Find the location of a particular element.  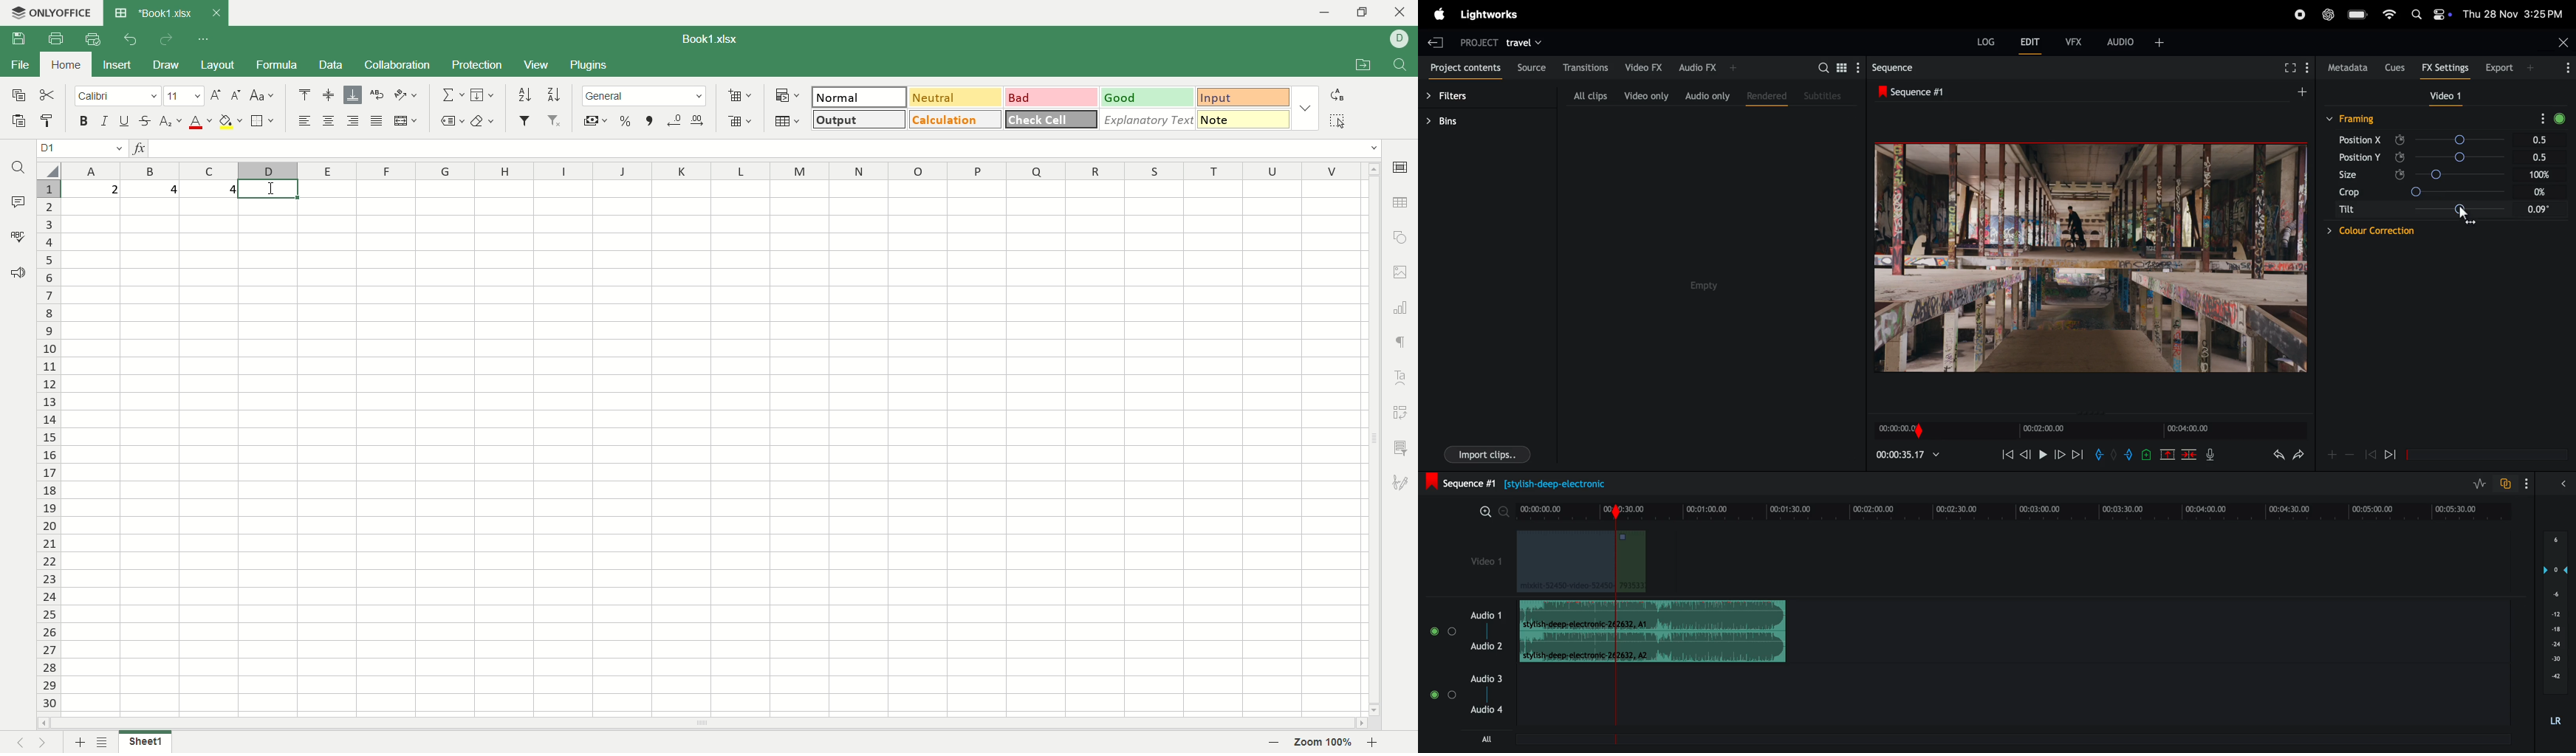

time frame is located at coordinates (2017, 509).